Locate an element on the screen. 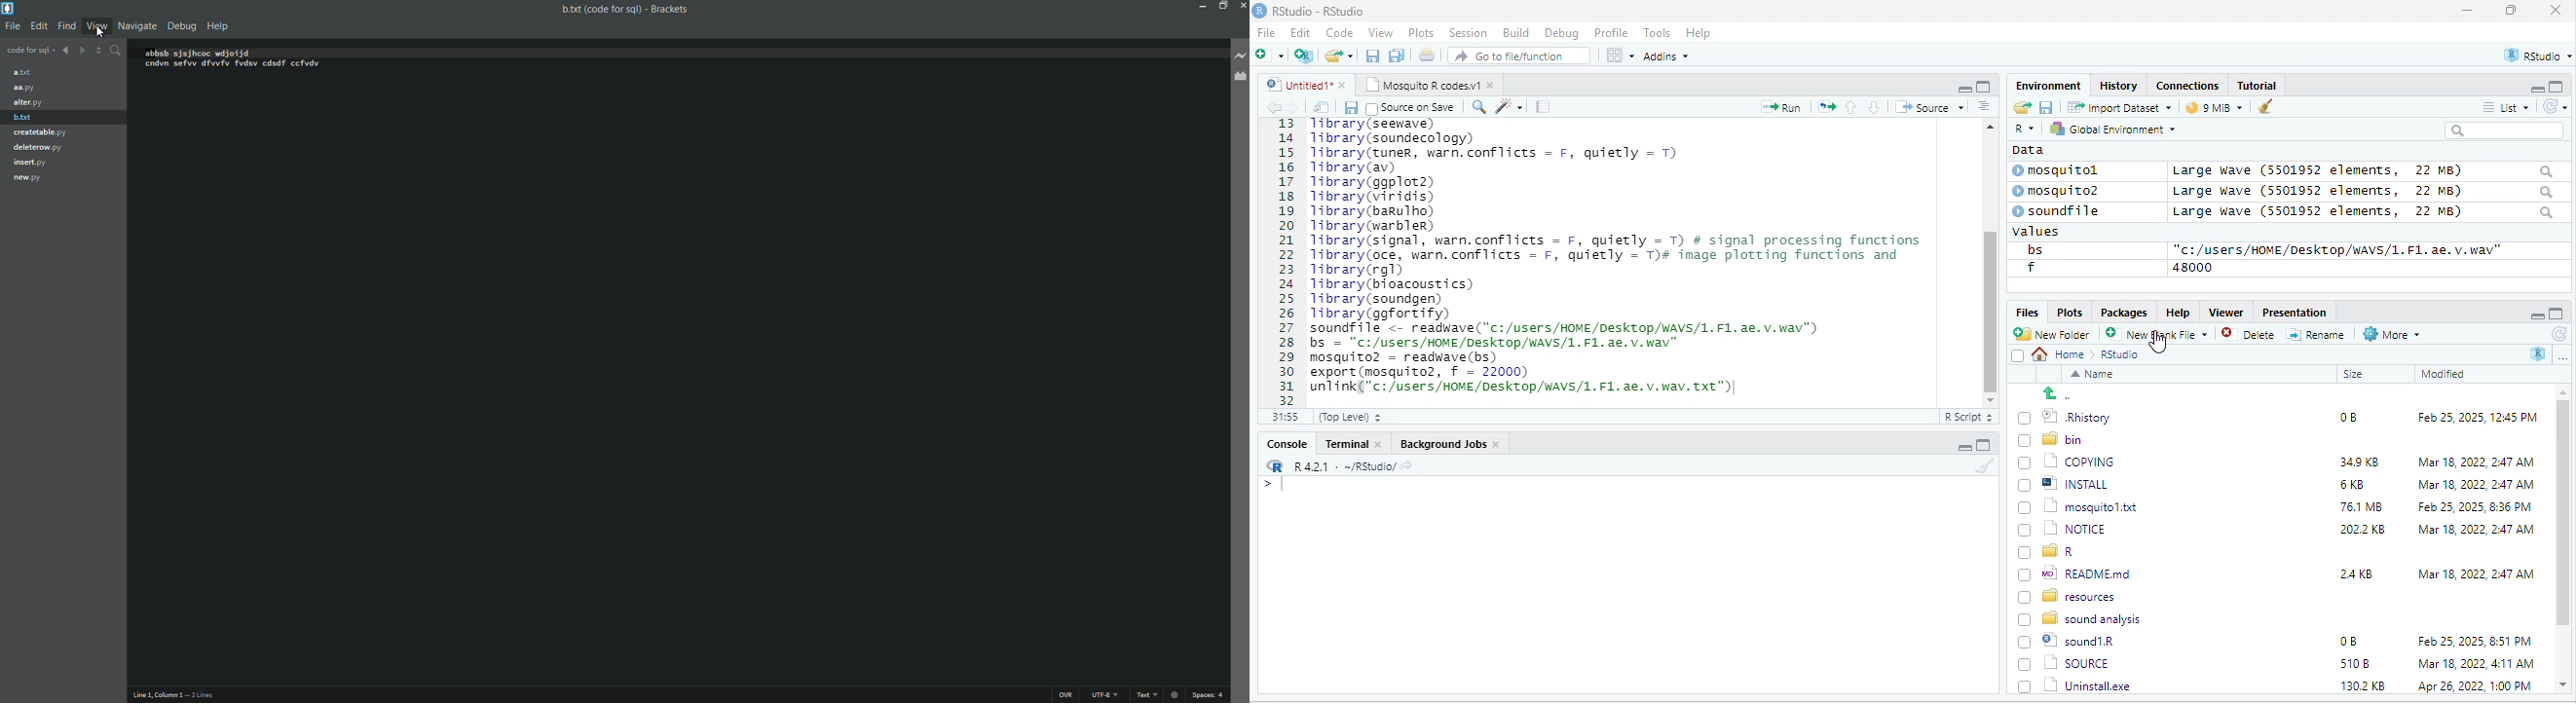  App icon is located at coordinates (8, 7).